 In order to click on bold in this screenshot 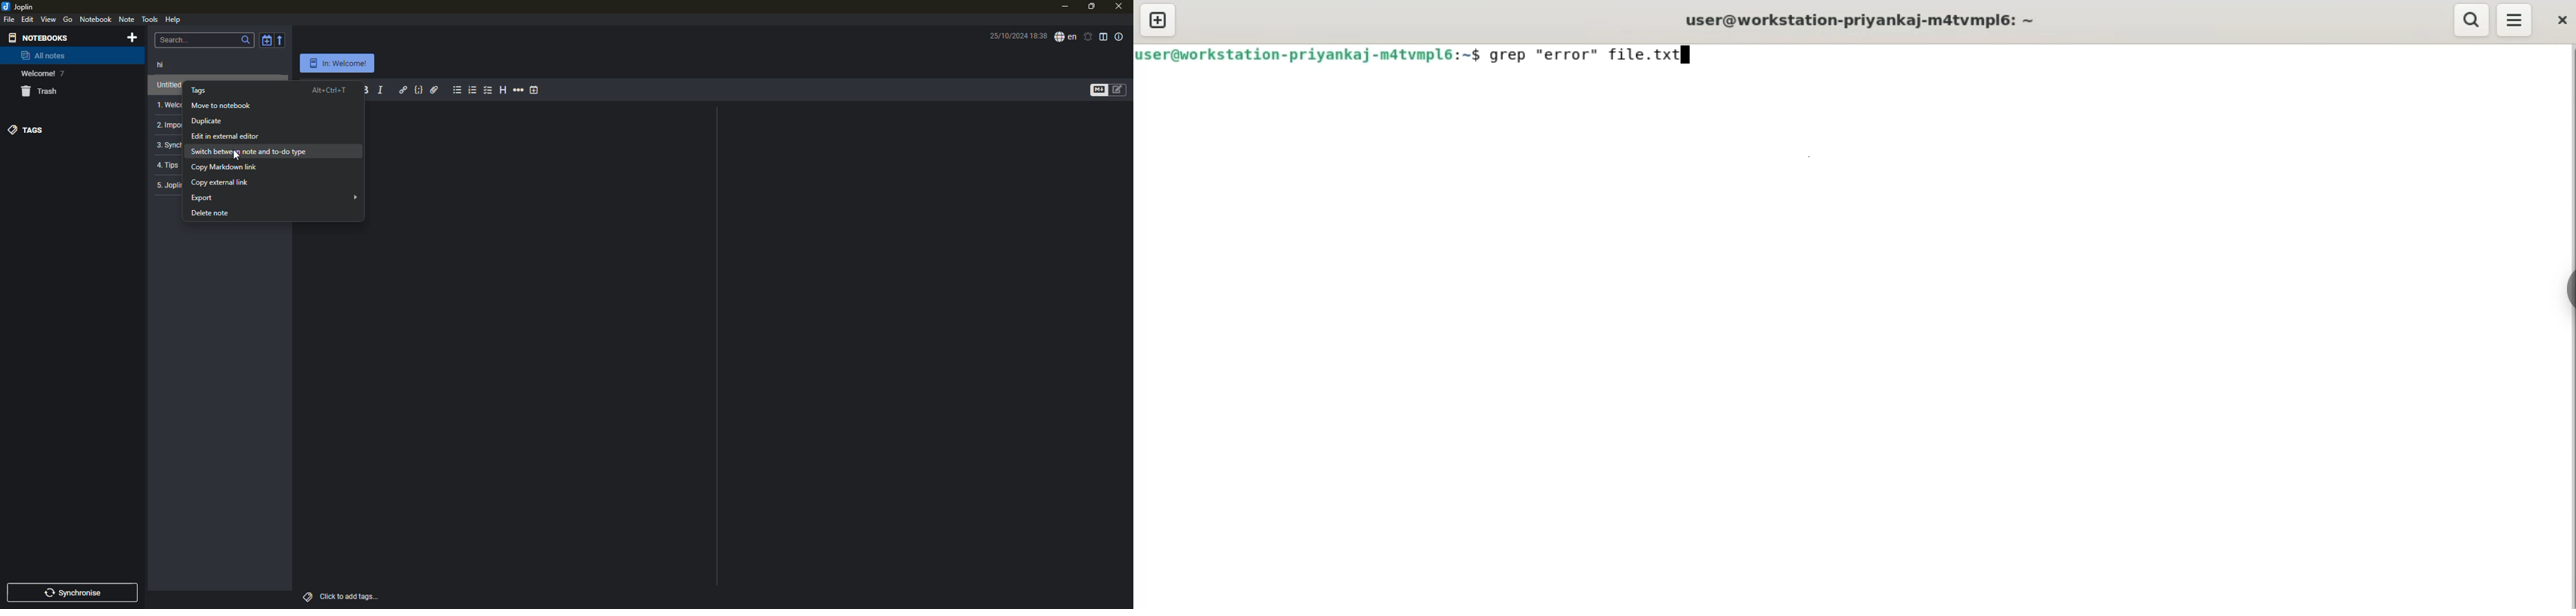, I will do `click(366, 90)`.